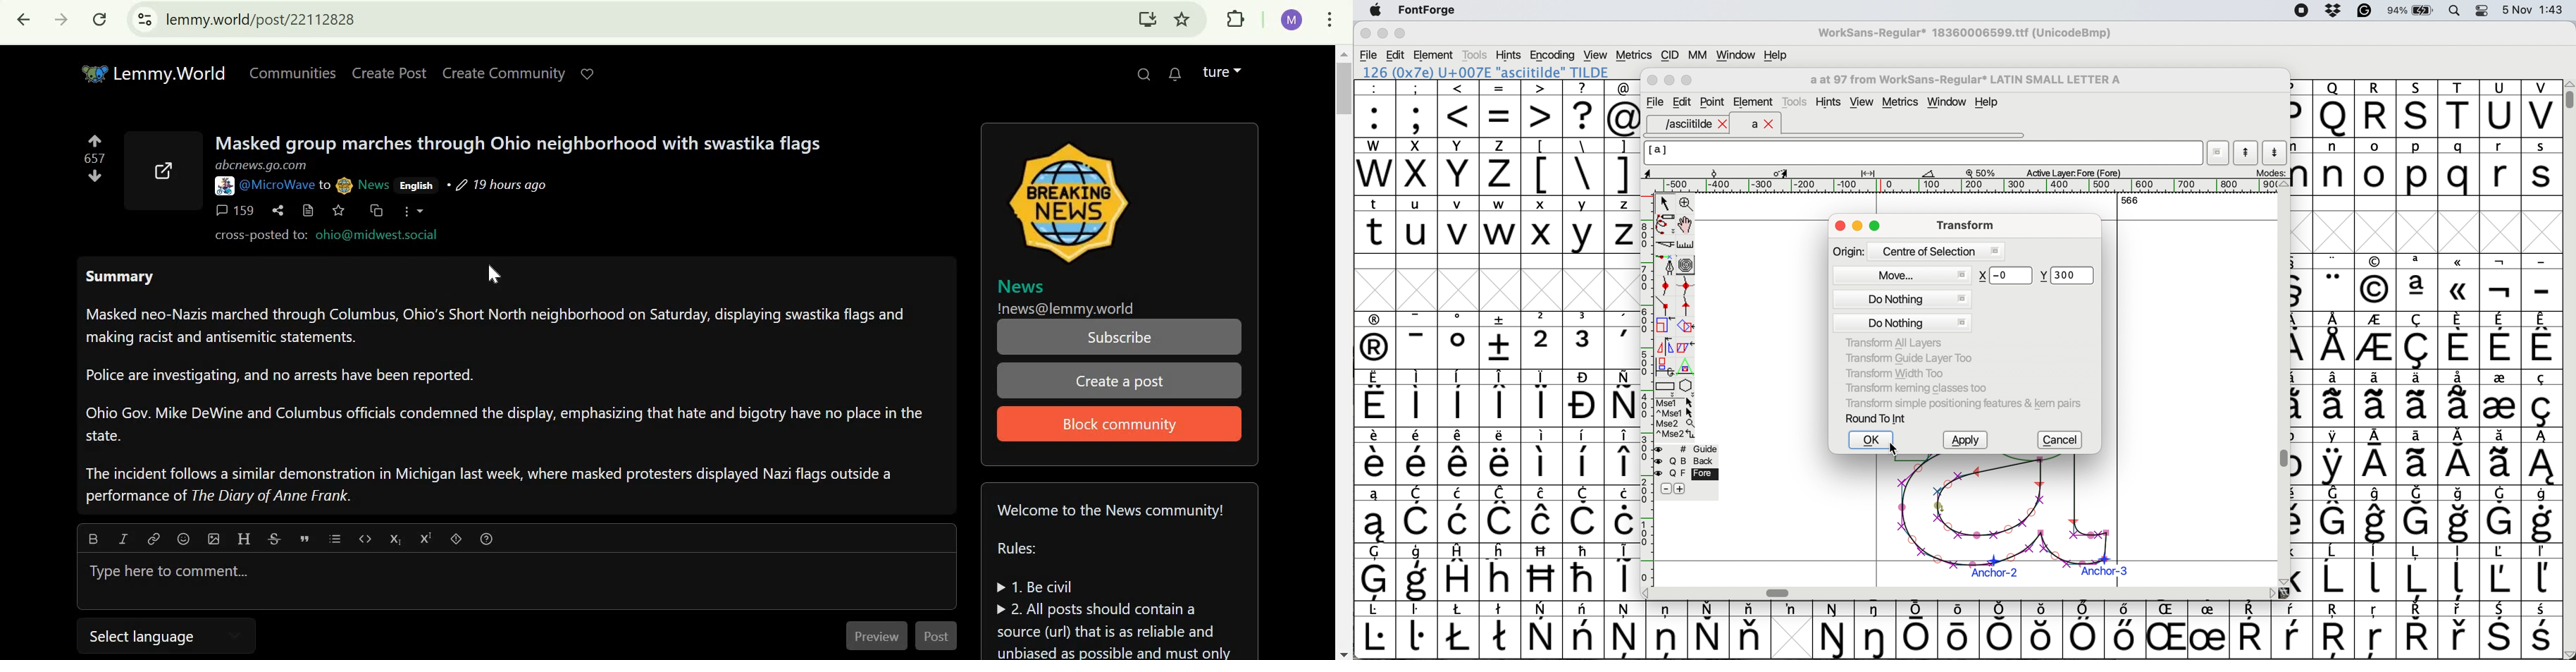 The height and width of the screenshot is (672, 2576). Describe the element at coordinates (1583, 571) in the screenshot. I see `symbol` at that location.